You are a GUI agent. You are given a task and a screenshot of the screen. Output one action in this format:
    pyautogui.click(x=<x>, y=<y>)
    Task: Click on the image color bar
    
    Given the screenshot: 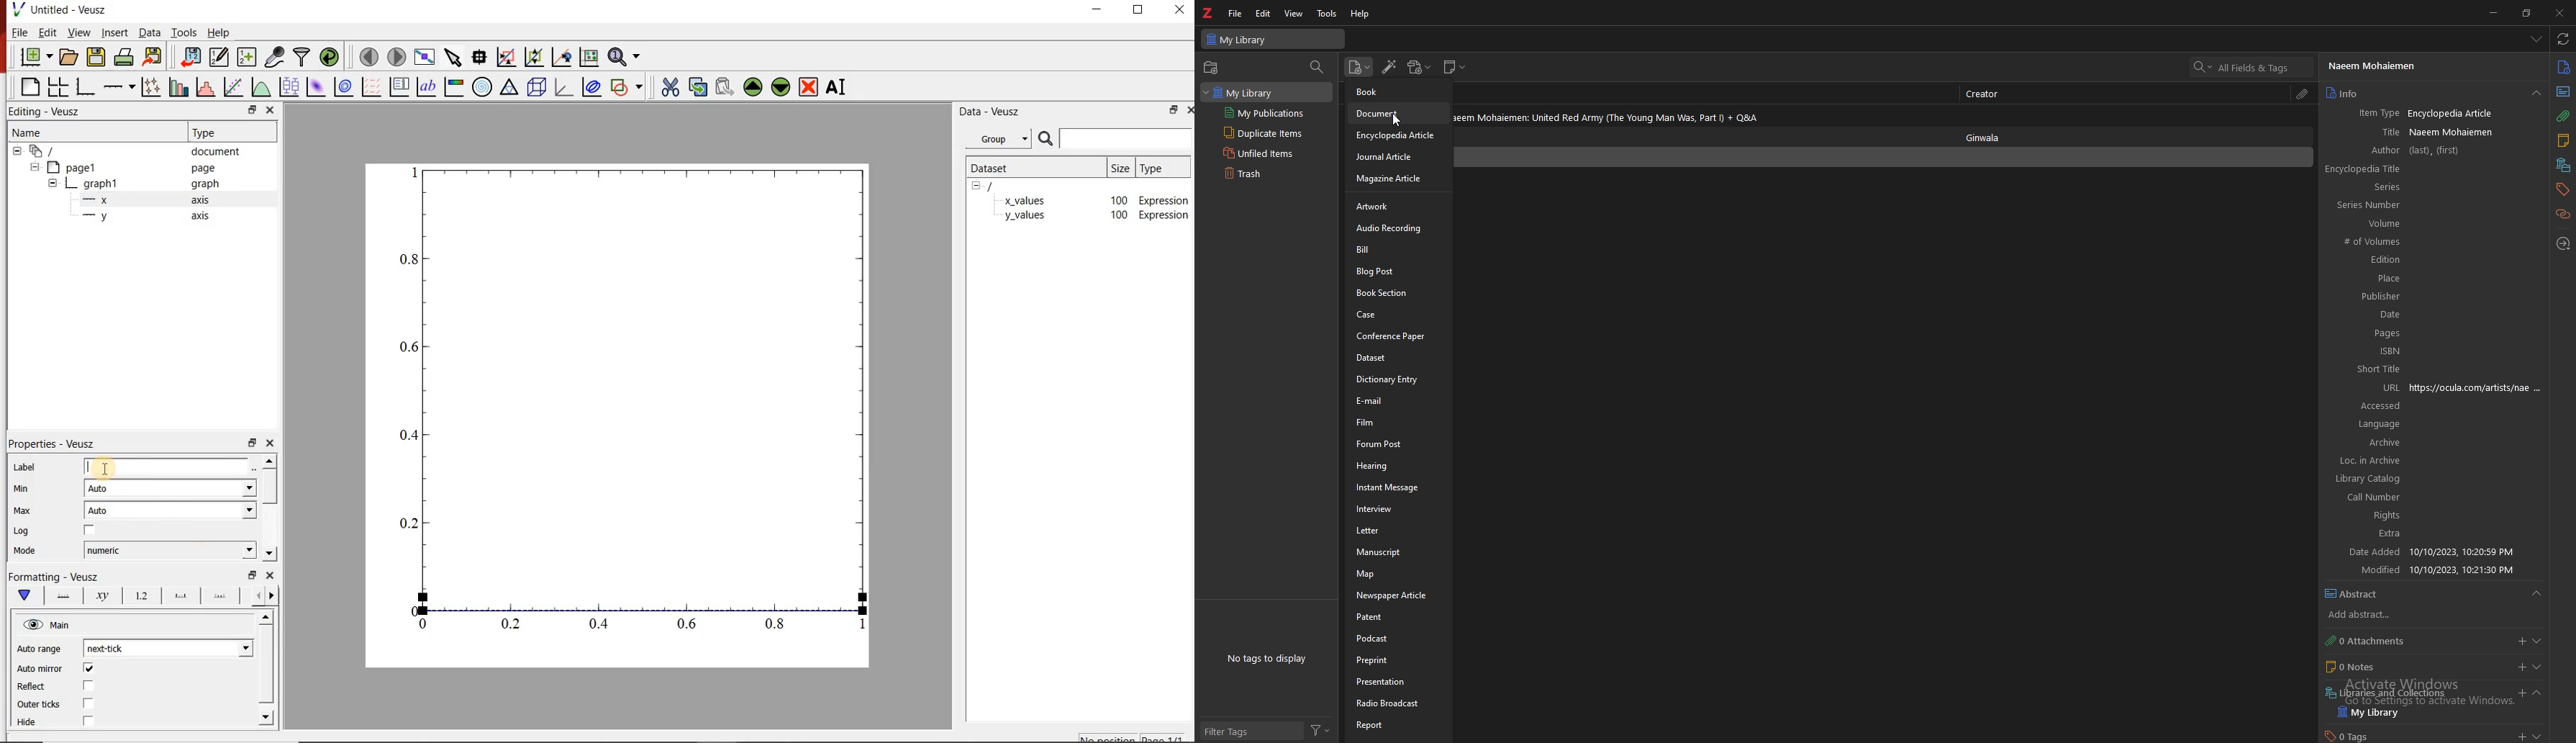 What is the action you would take?
    pyautogui.click(x=455, y=88)
    